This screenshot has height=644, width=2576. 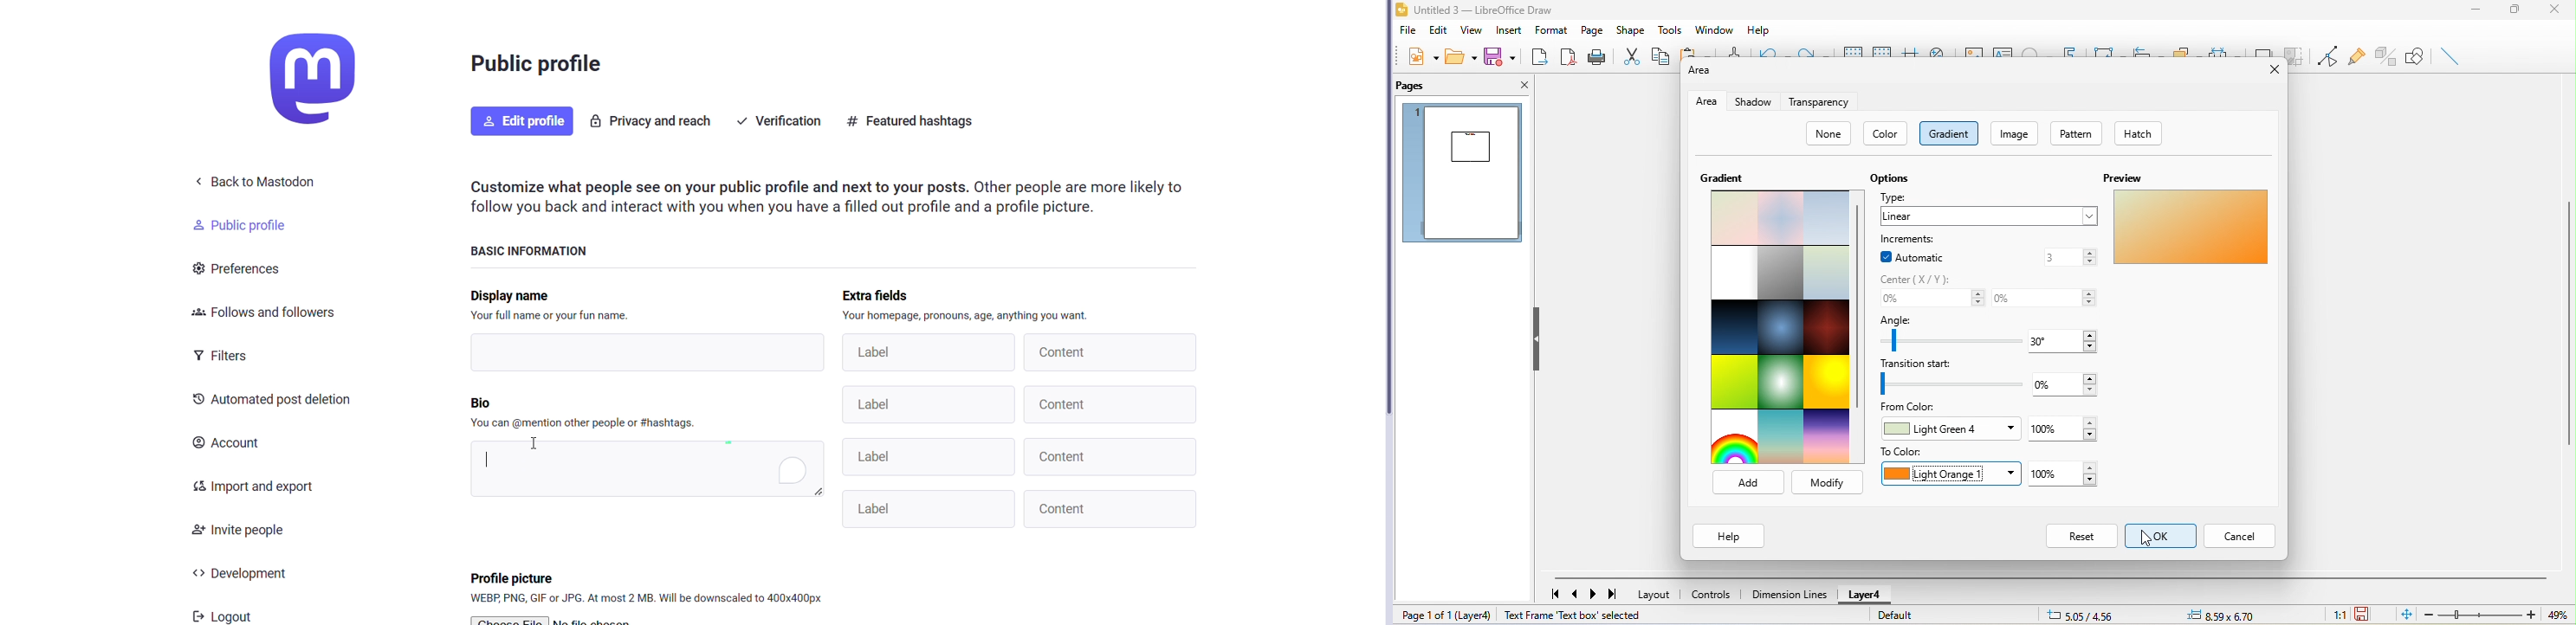 What do you see at coordinates (1971, 50) in the screenshot?
I see `image` at bounding box center [1971, 50].